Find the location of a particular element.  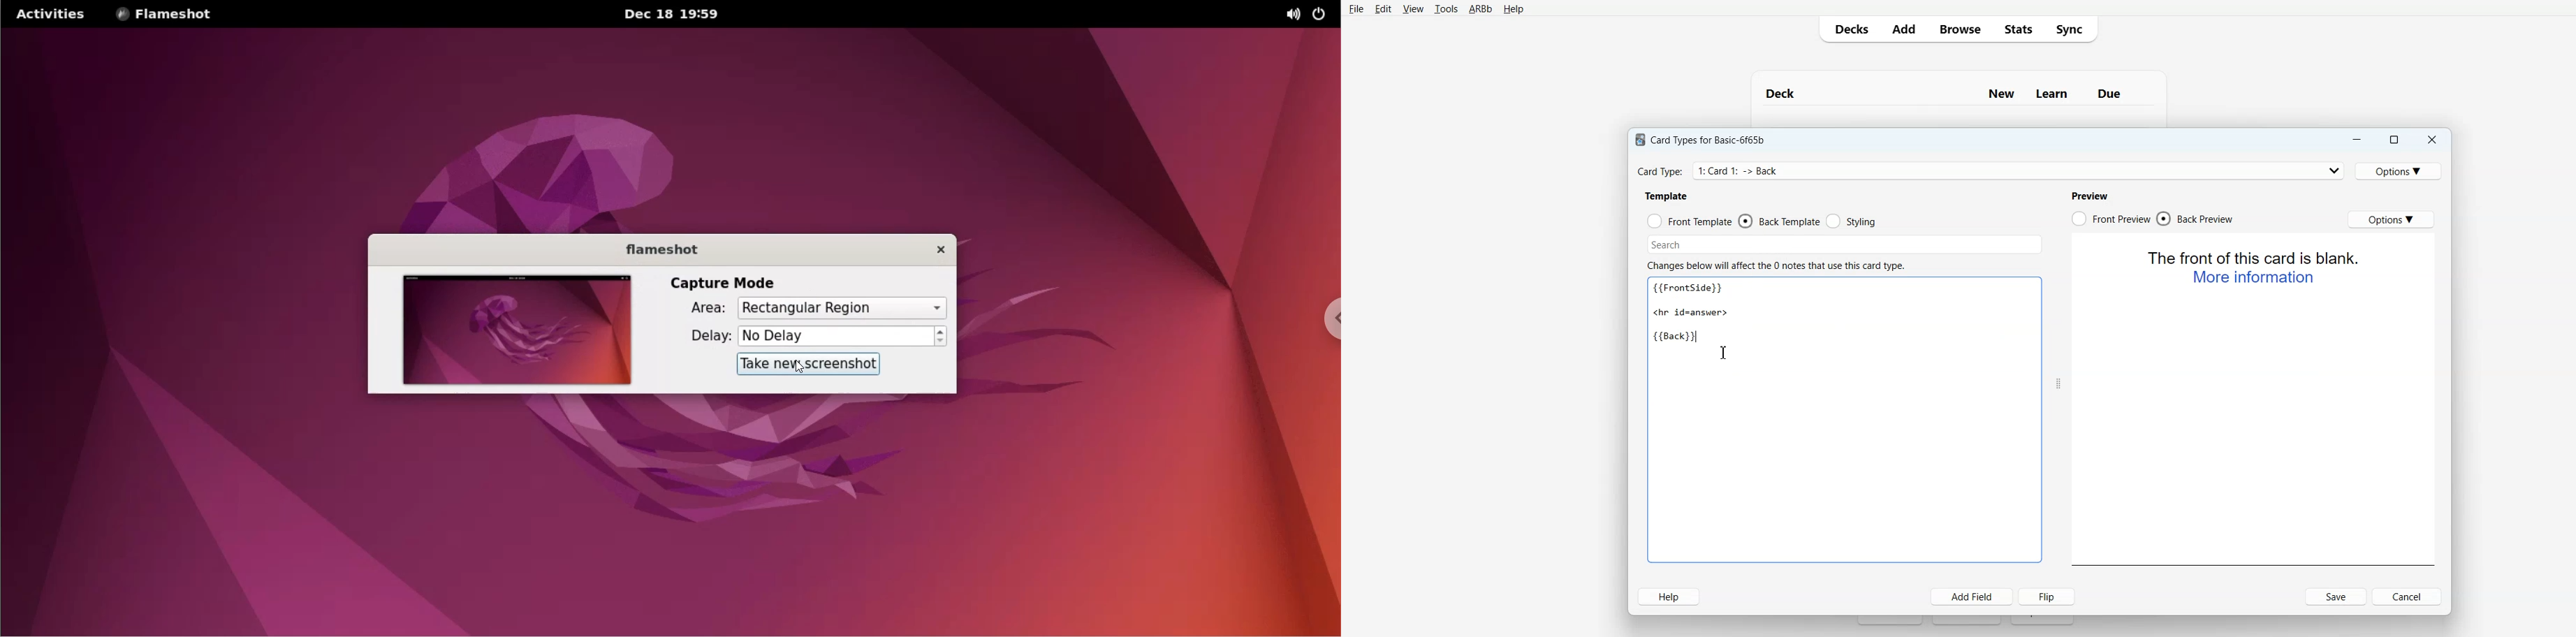

screenshot preview is located at coordinates (516, 332).